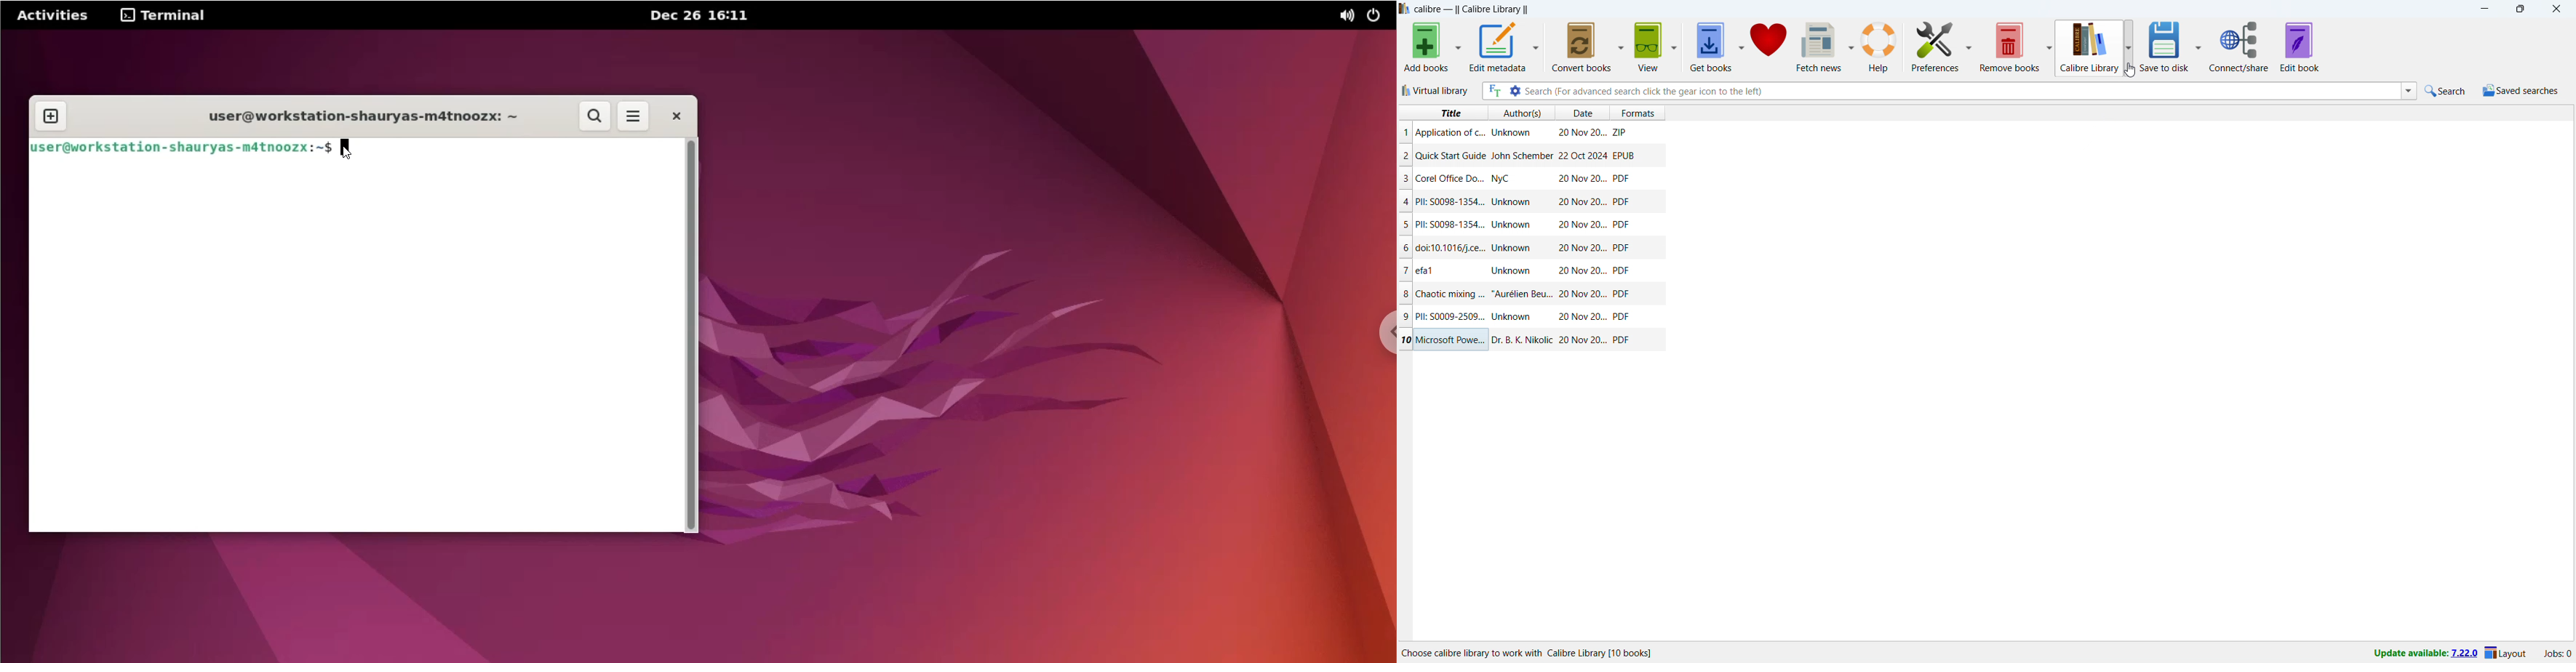 The width and height of the screenshot is (2576, 672). Describe the element at coordinates (1581, 114) in the screenshot. I see `date` at that location.